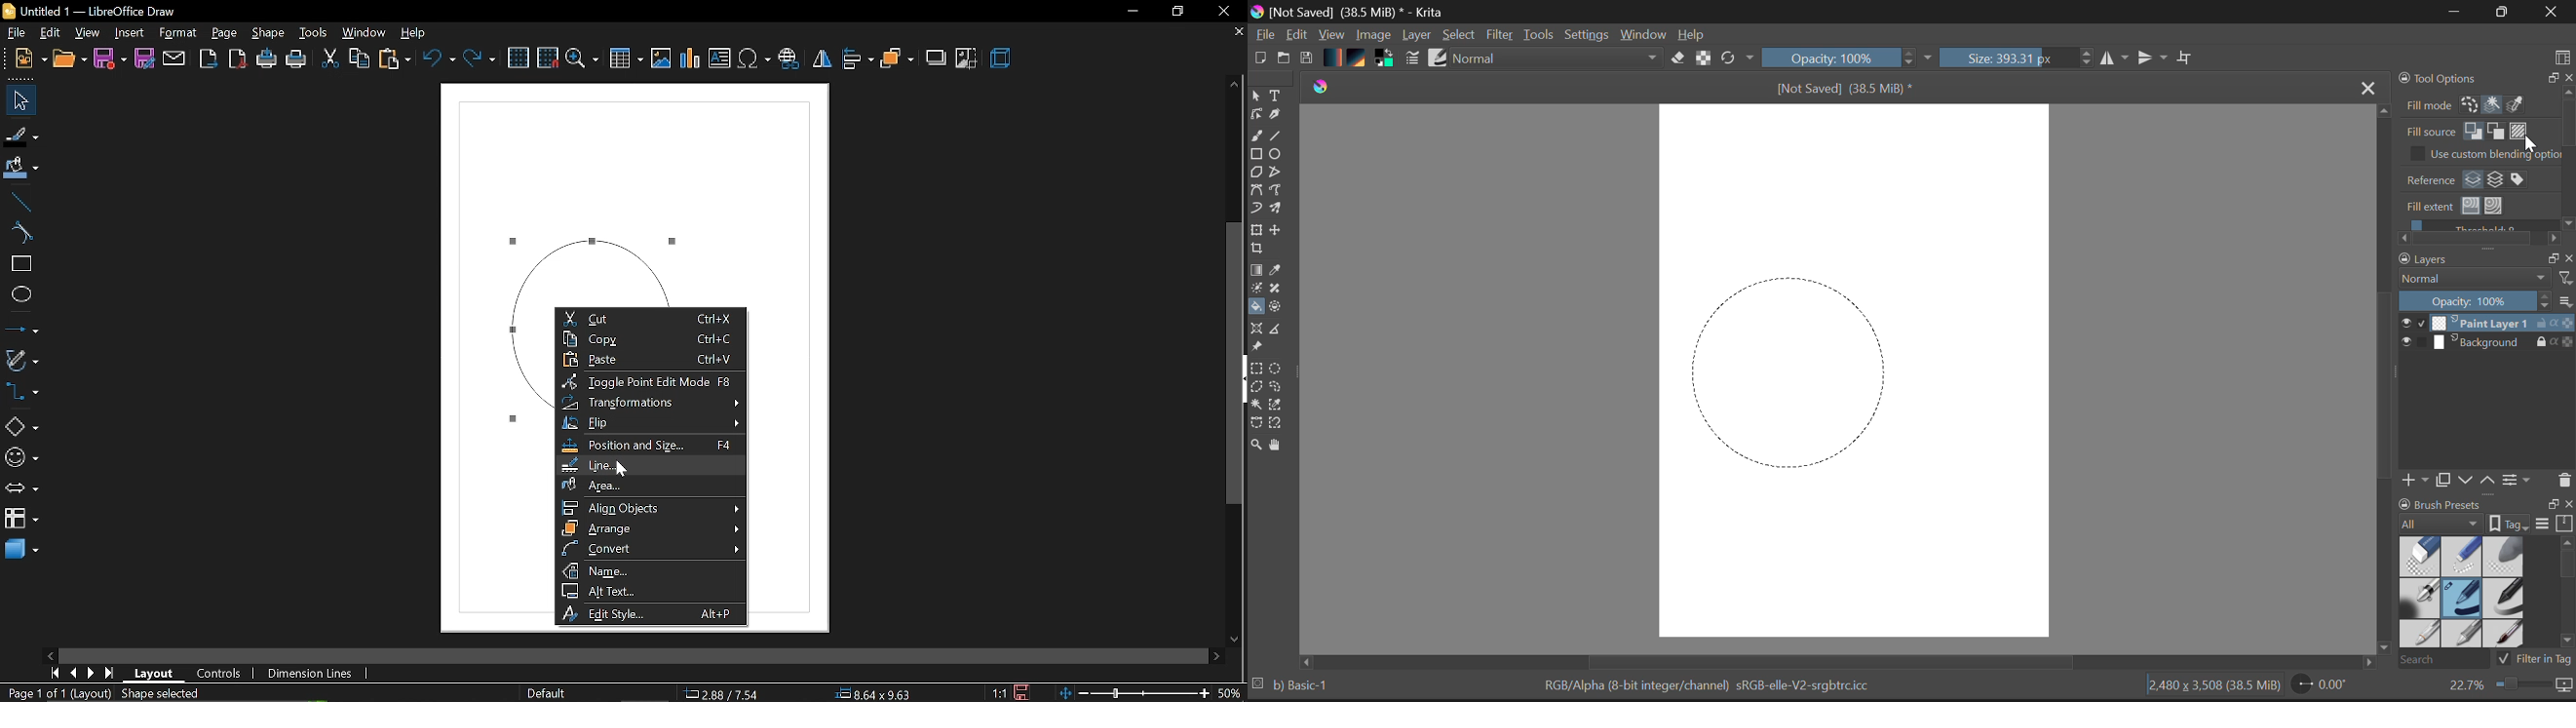 This screenshot has height=728, width=2576. What do you see at coordinates (224, 32) in the screenshot?
I see `page` at bounding box center [224, 32].